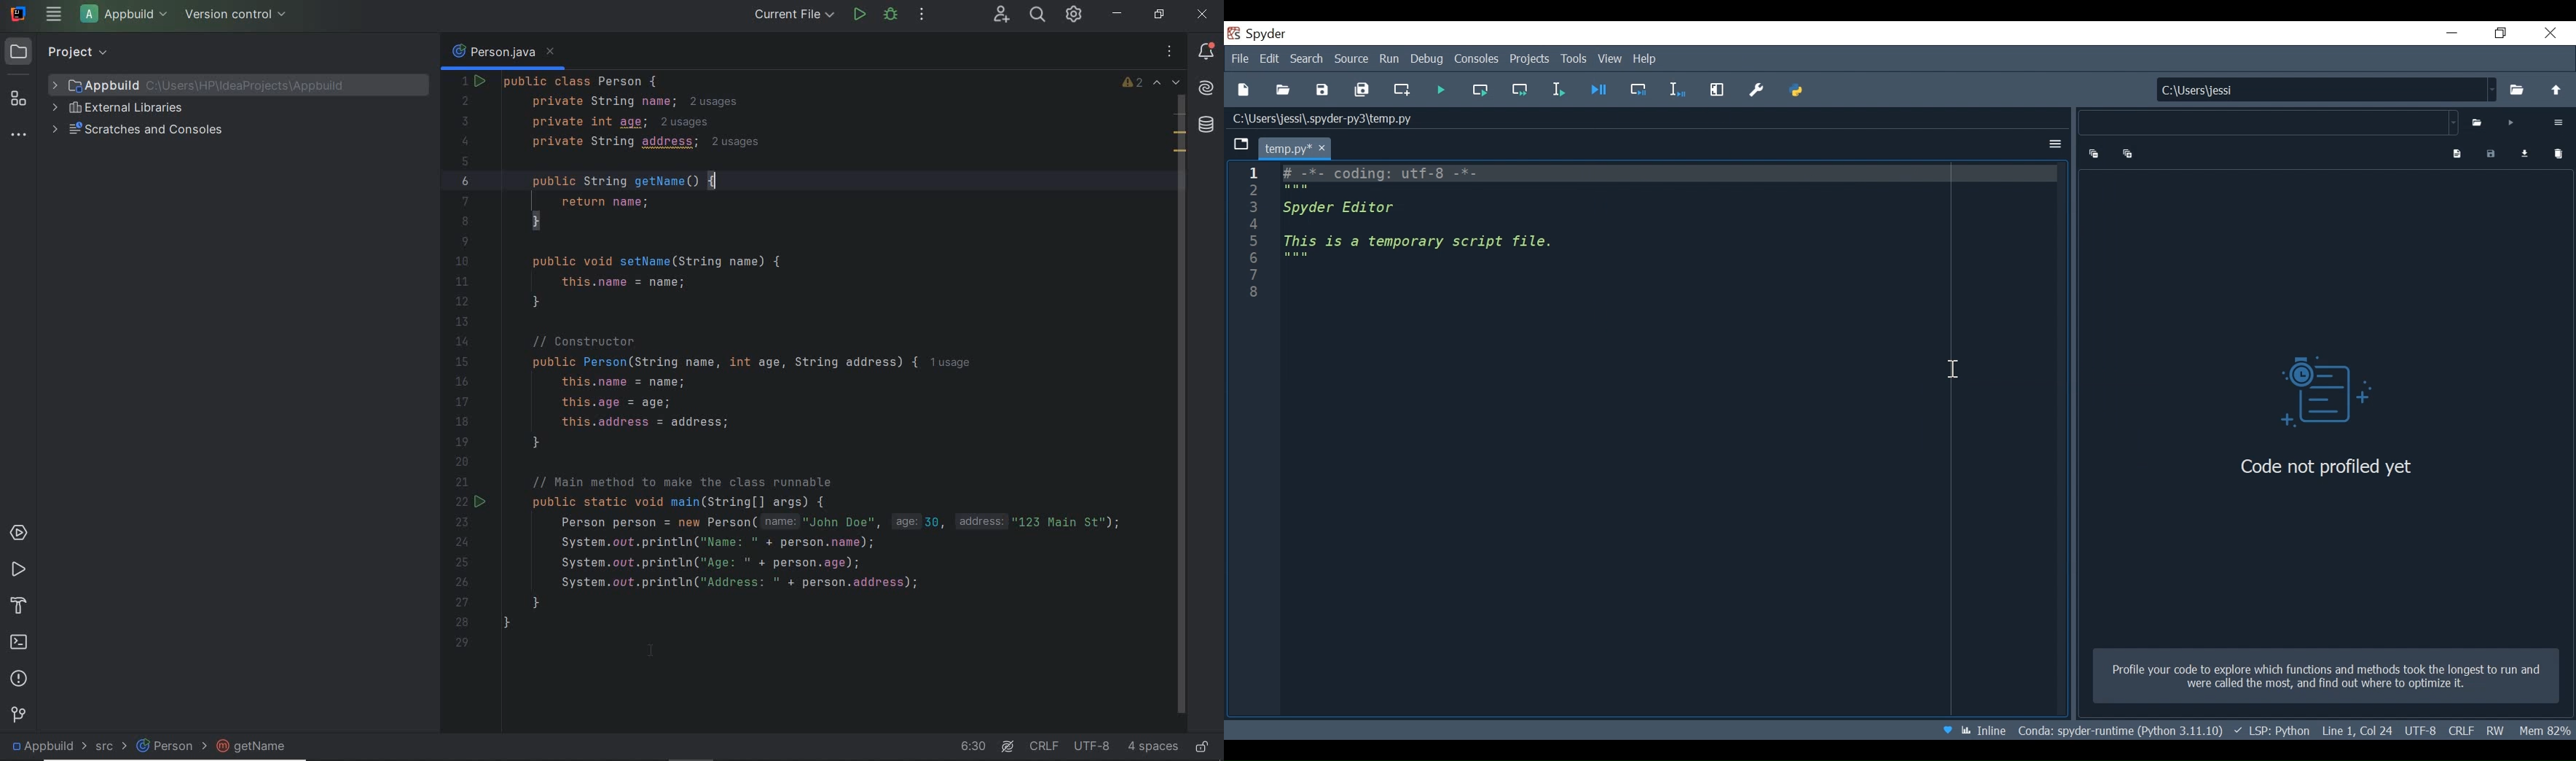  I want to click on Browse tabs, so click(1243, 147).